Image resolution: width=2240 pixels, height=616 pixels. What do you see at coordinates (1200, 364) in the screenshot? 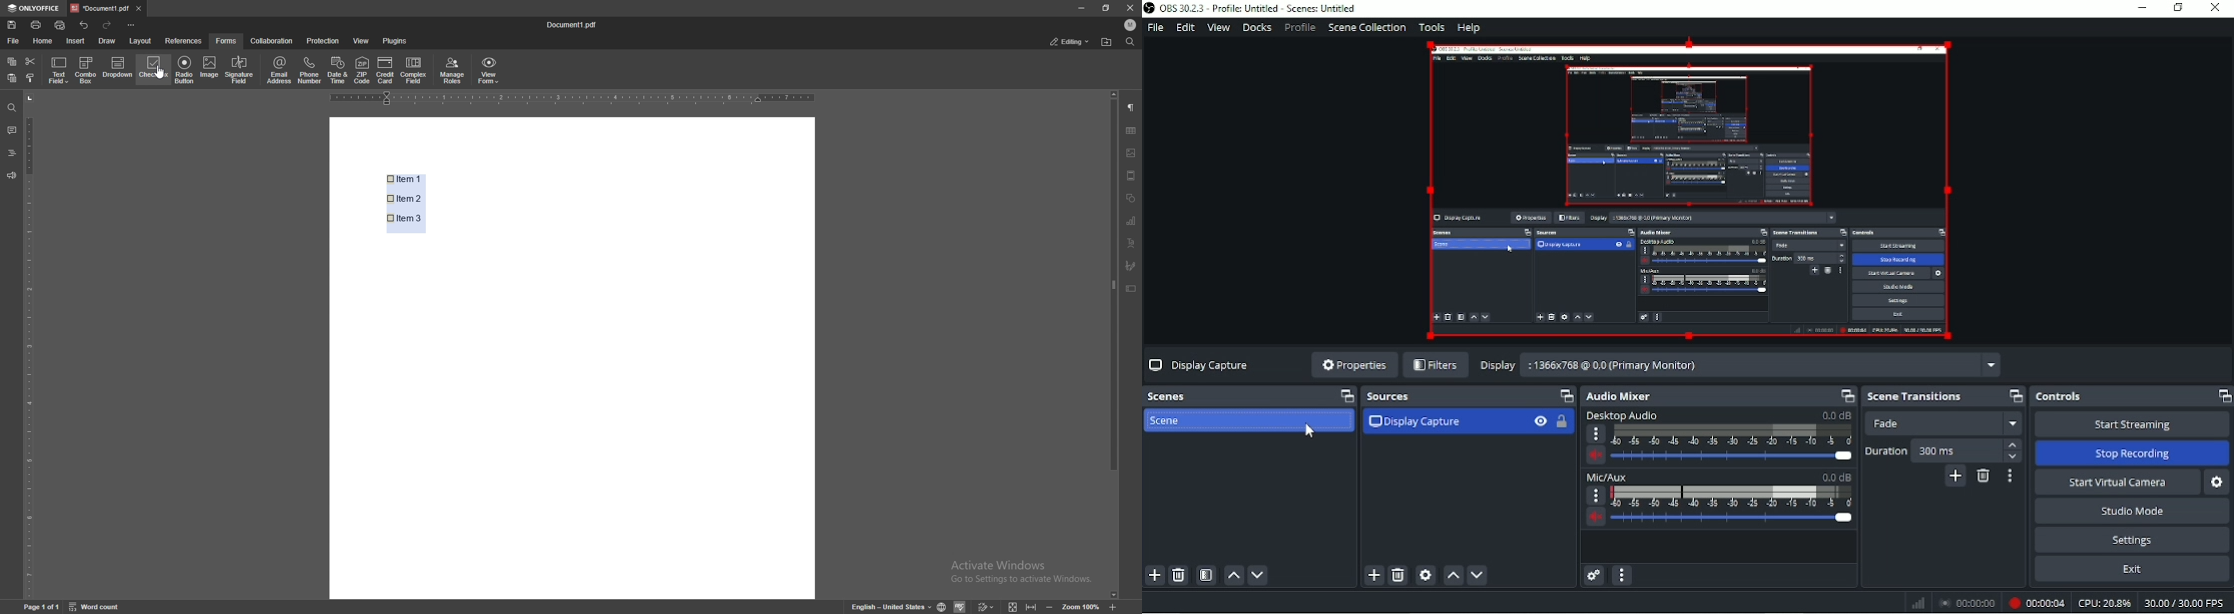
I see `Display Capture` at bounding box center [1200, 364].